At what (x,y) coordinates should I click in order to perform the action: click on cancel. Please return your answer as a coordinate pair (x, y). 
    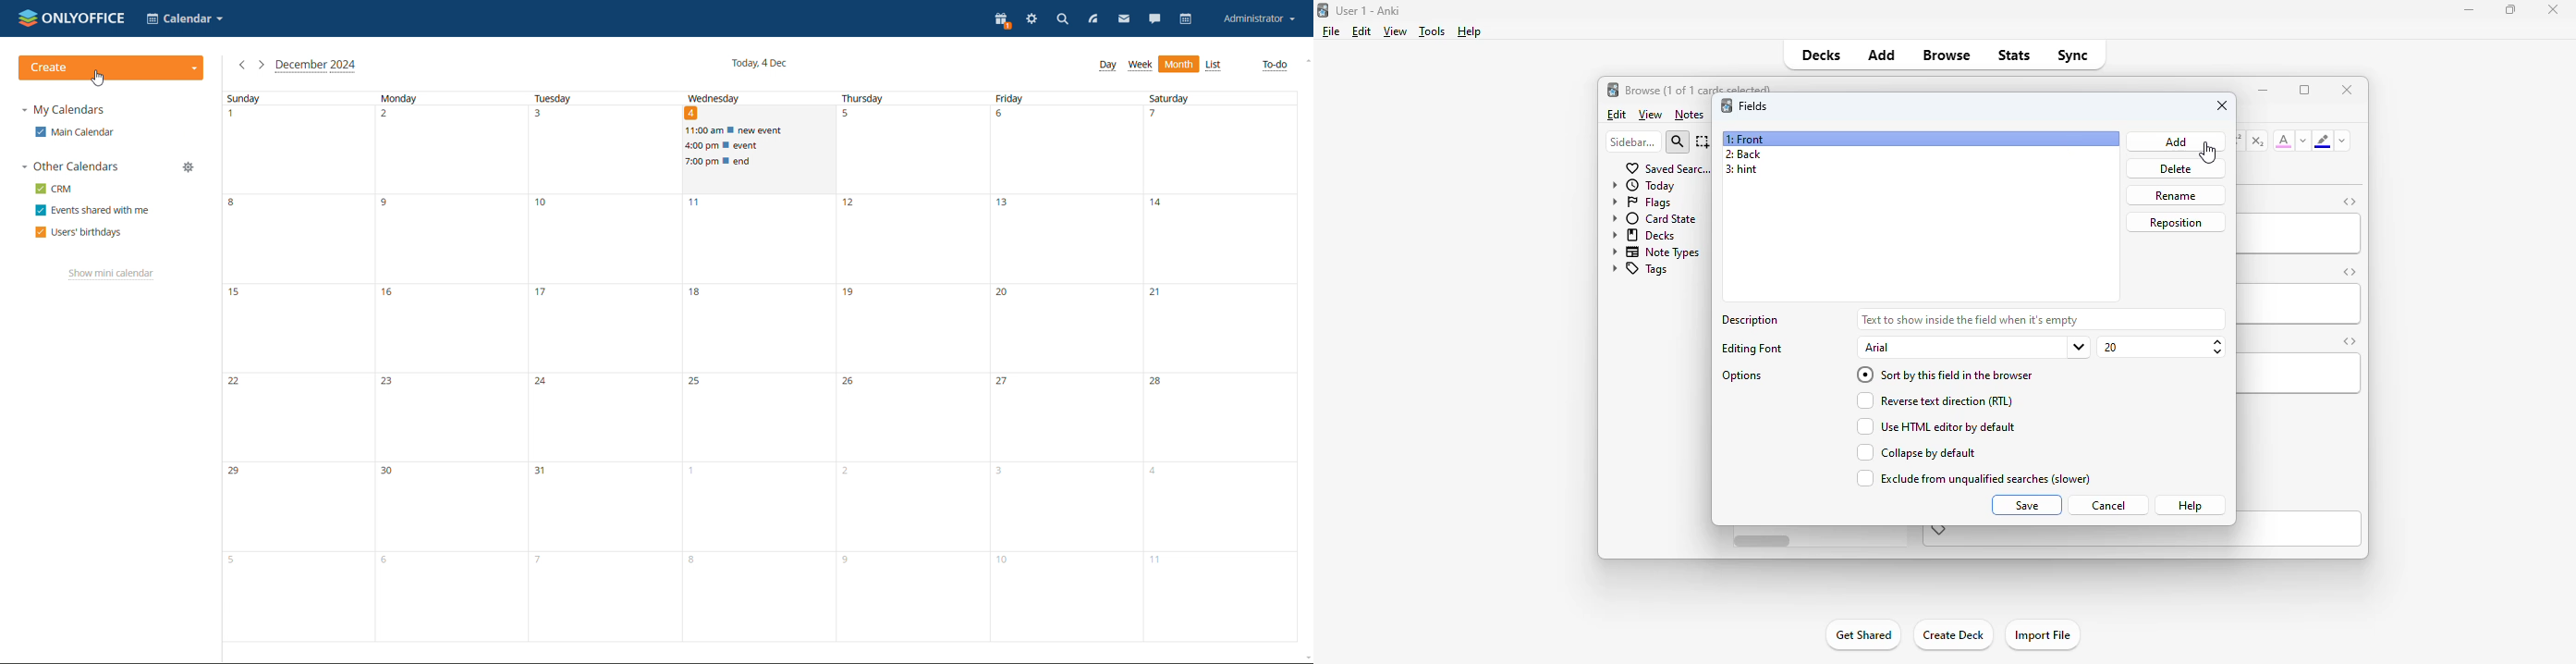
    Looking at the image, I should click on (2107, 506).